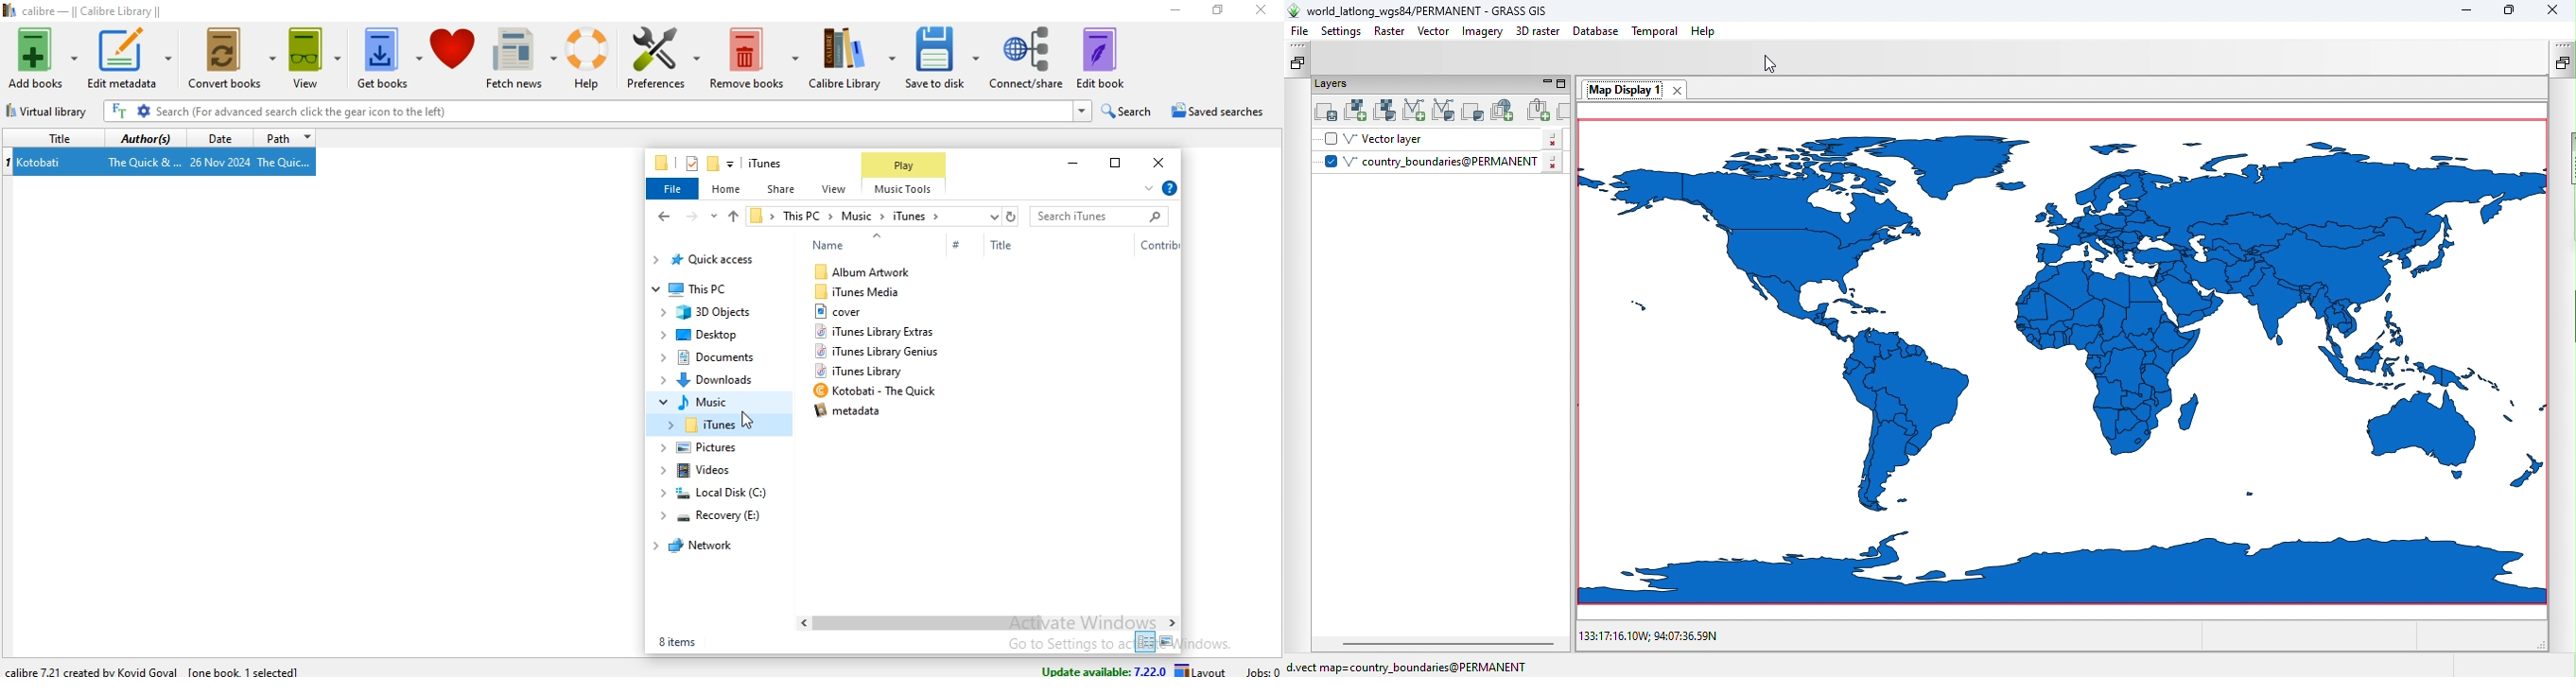  What do you see at coordinates (1067, 165) in the screenshot?
I see `minimise` at bounding box center [1067, 165].